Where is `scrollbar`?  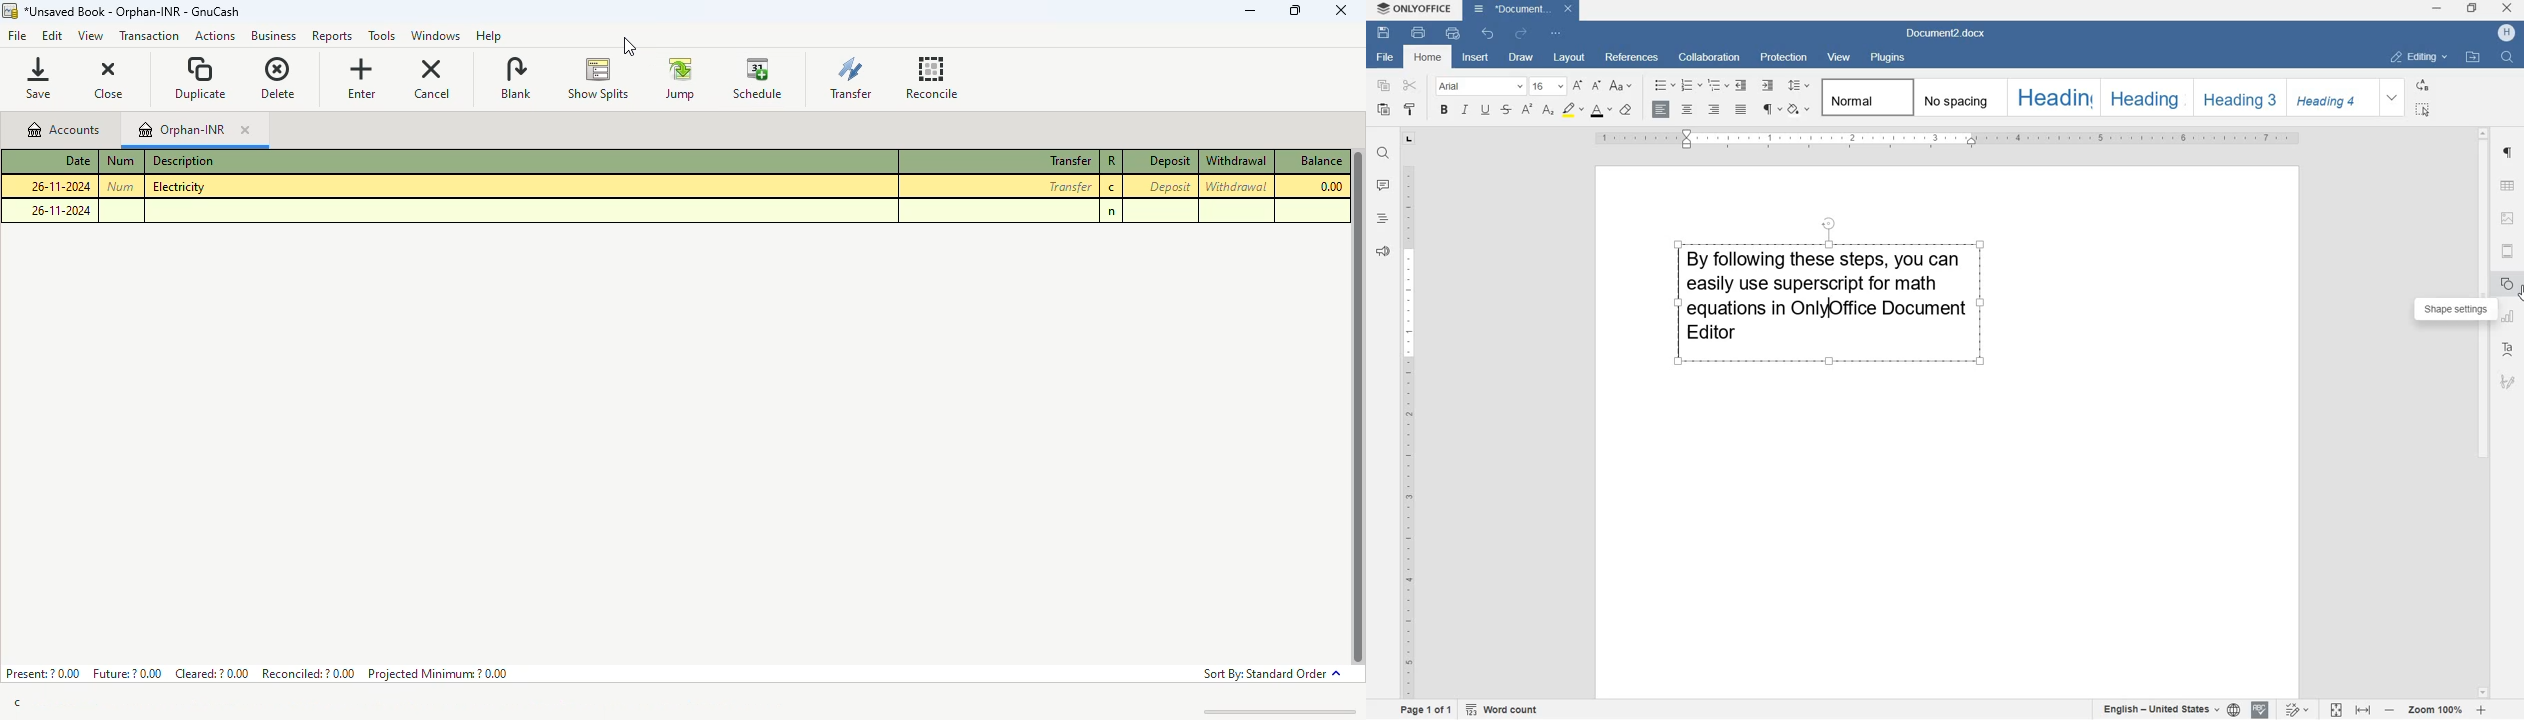 scrollbar is located at coordinates (2484, 412).